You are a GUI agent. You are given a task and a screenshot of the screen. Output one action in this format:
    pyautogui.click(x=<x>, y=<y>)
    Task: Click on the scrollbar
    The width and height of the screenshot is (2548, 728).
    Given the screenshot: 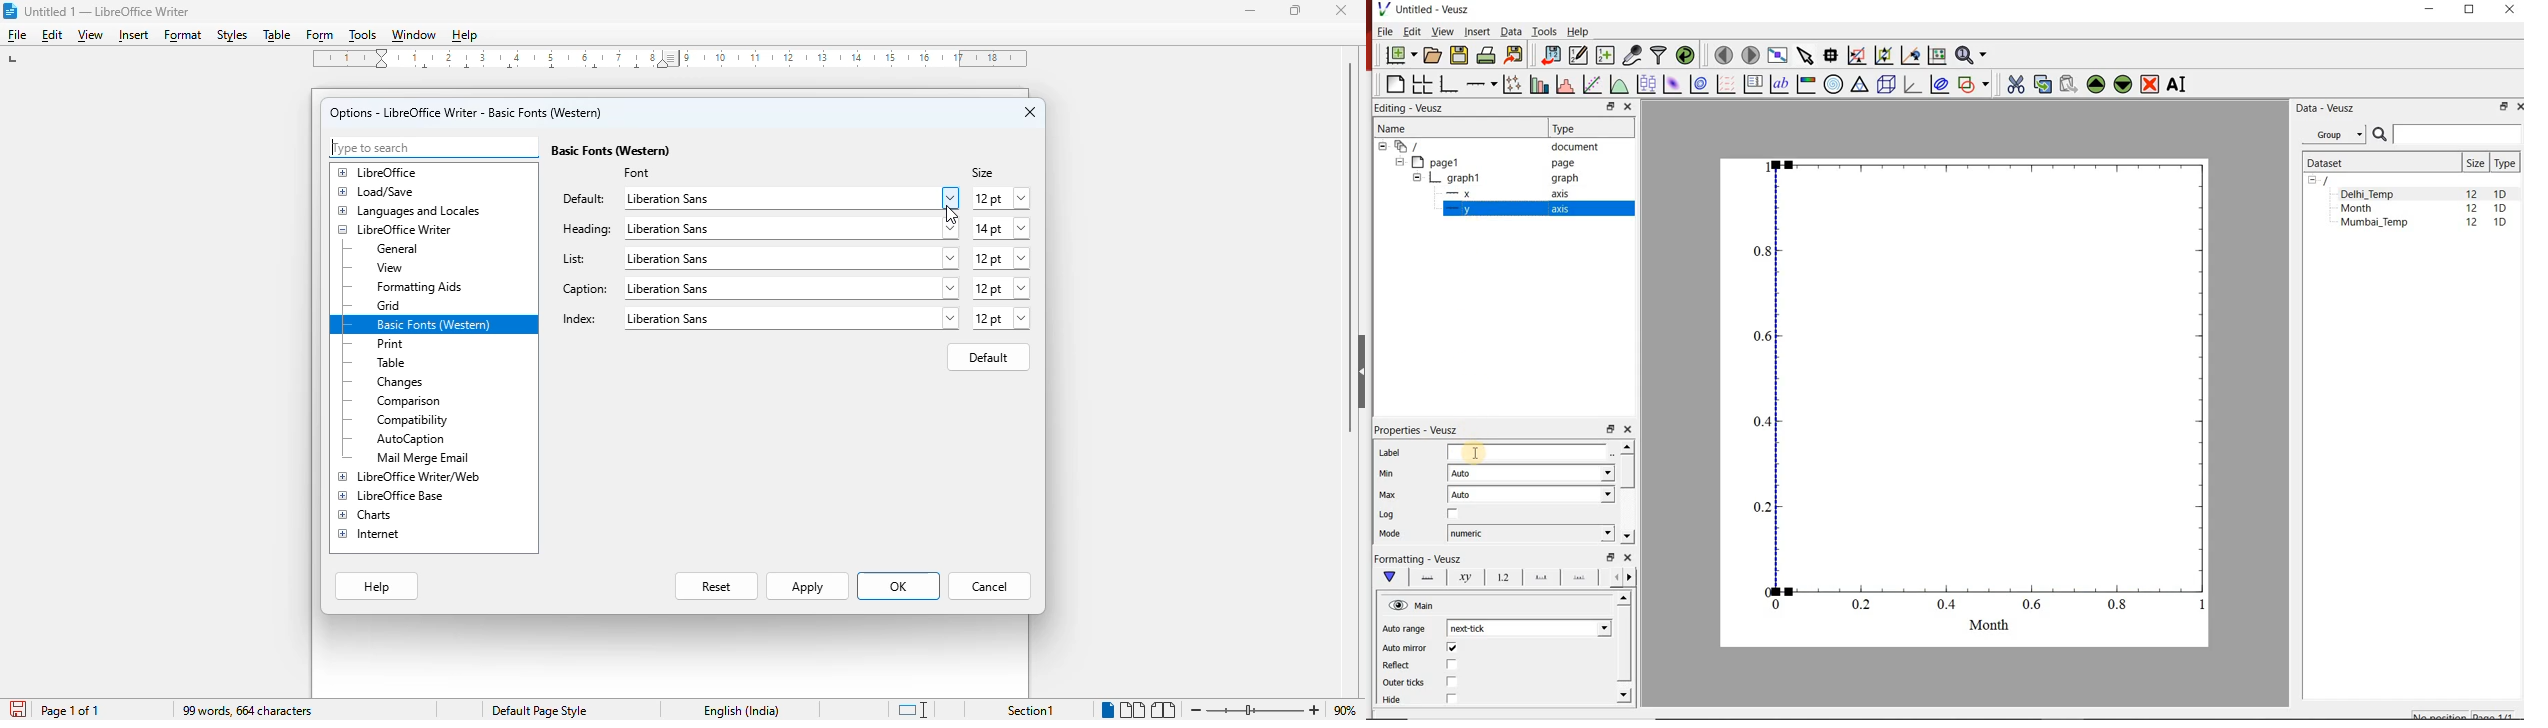 What is the action you would take?
    pyautogui.click(x=1625, y=649)
    